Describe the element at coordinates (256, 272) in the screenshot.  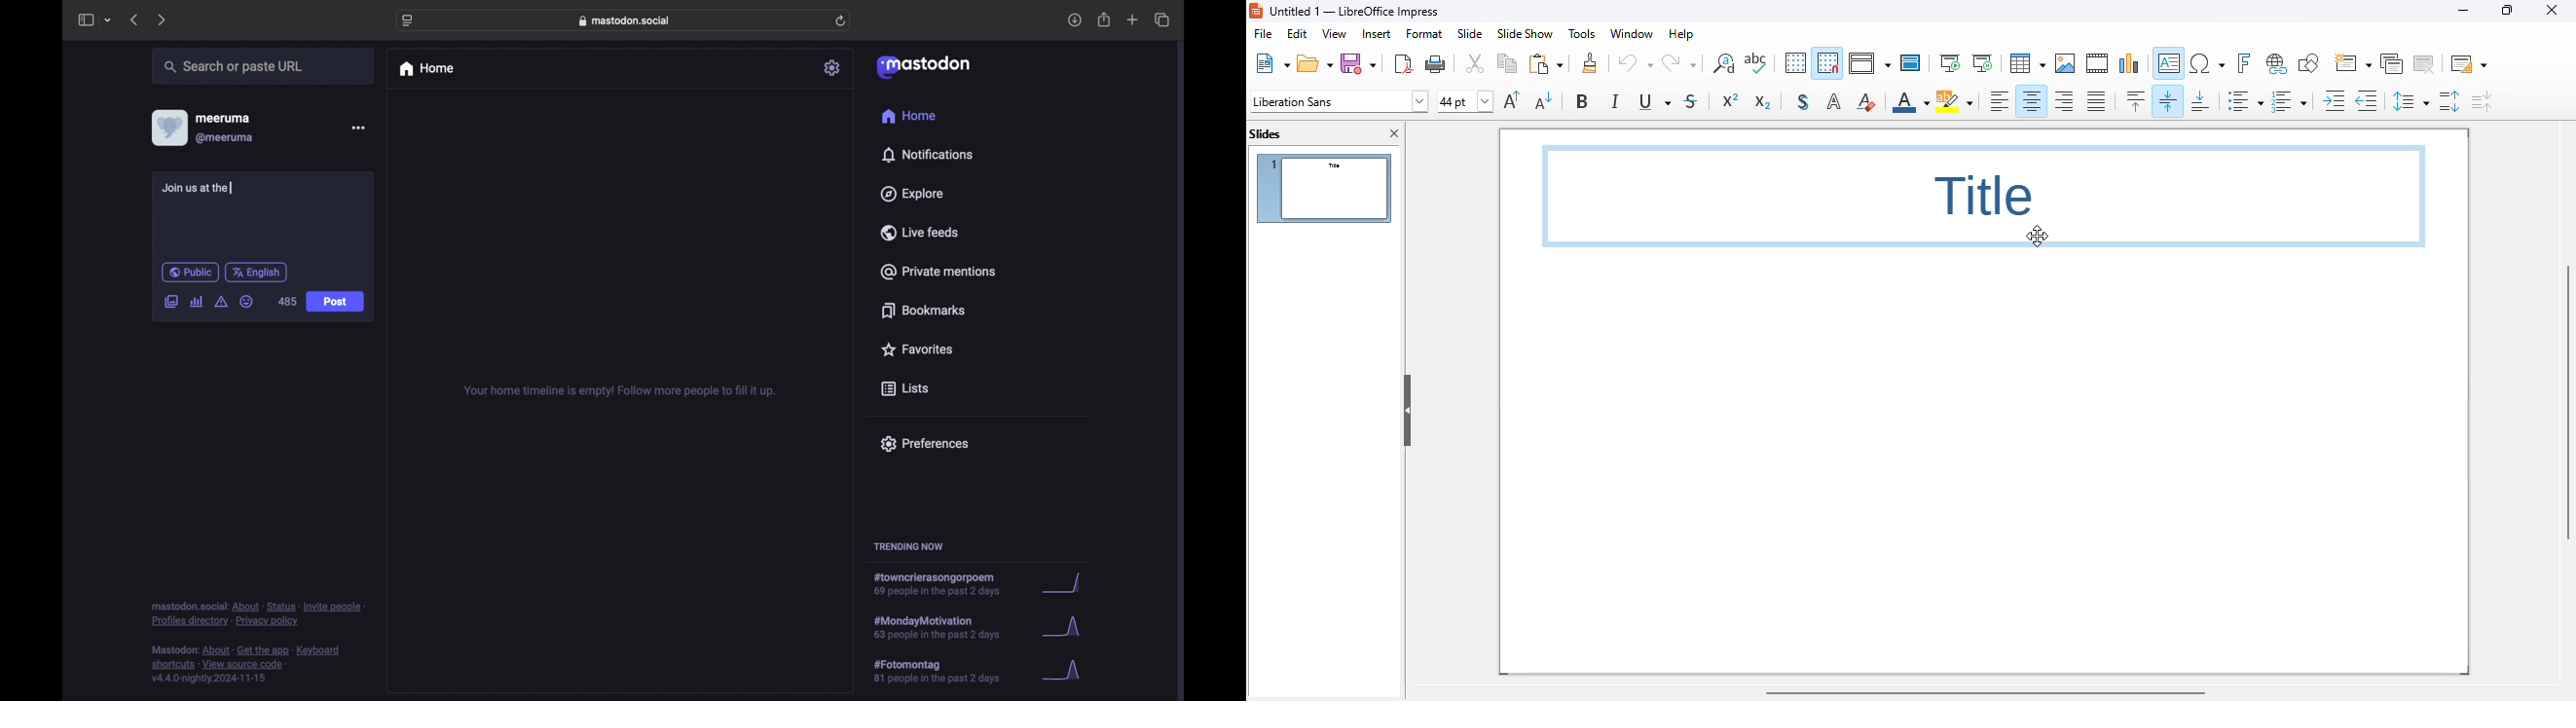
I see `english` at that location.